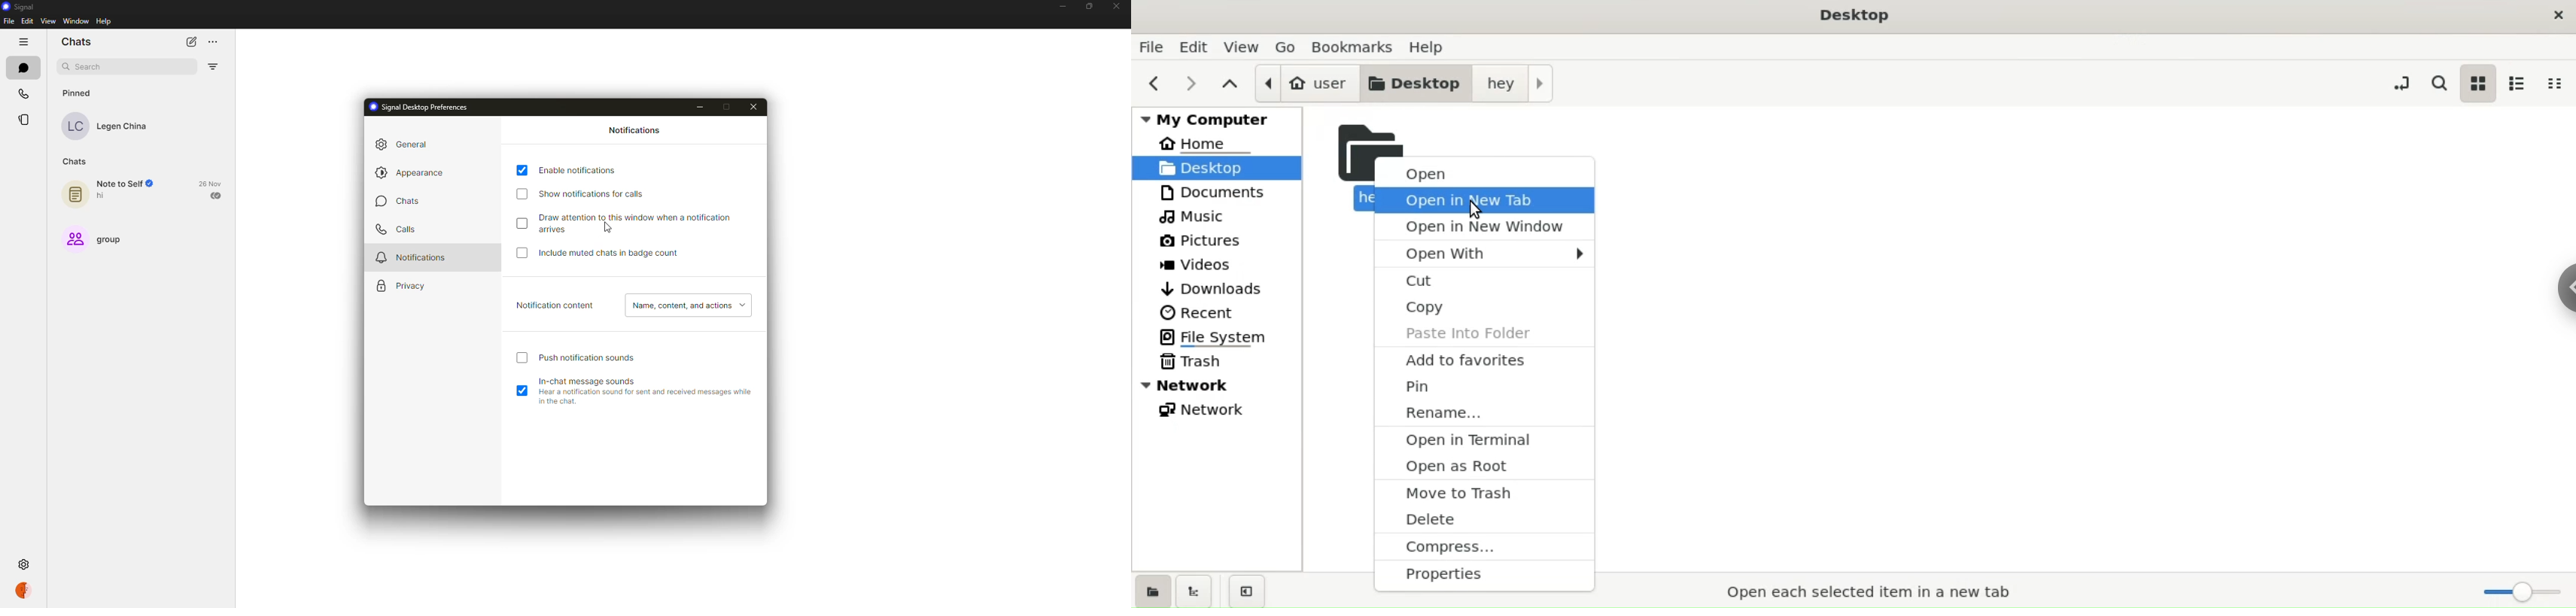 This screenshot has width=2576, height=616. I want to click on new chat, so click(190, 41).